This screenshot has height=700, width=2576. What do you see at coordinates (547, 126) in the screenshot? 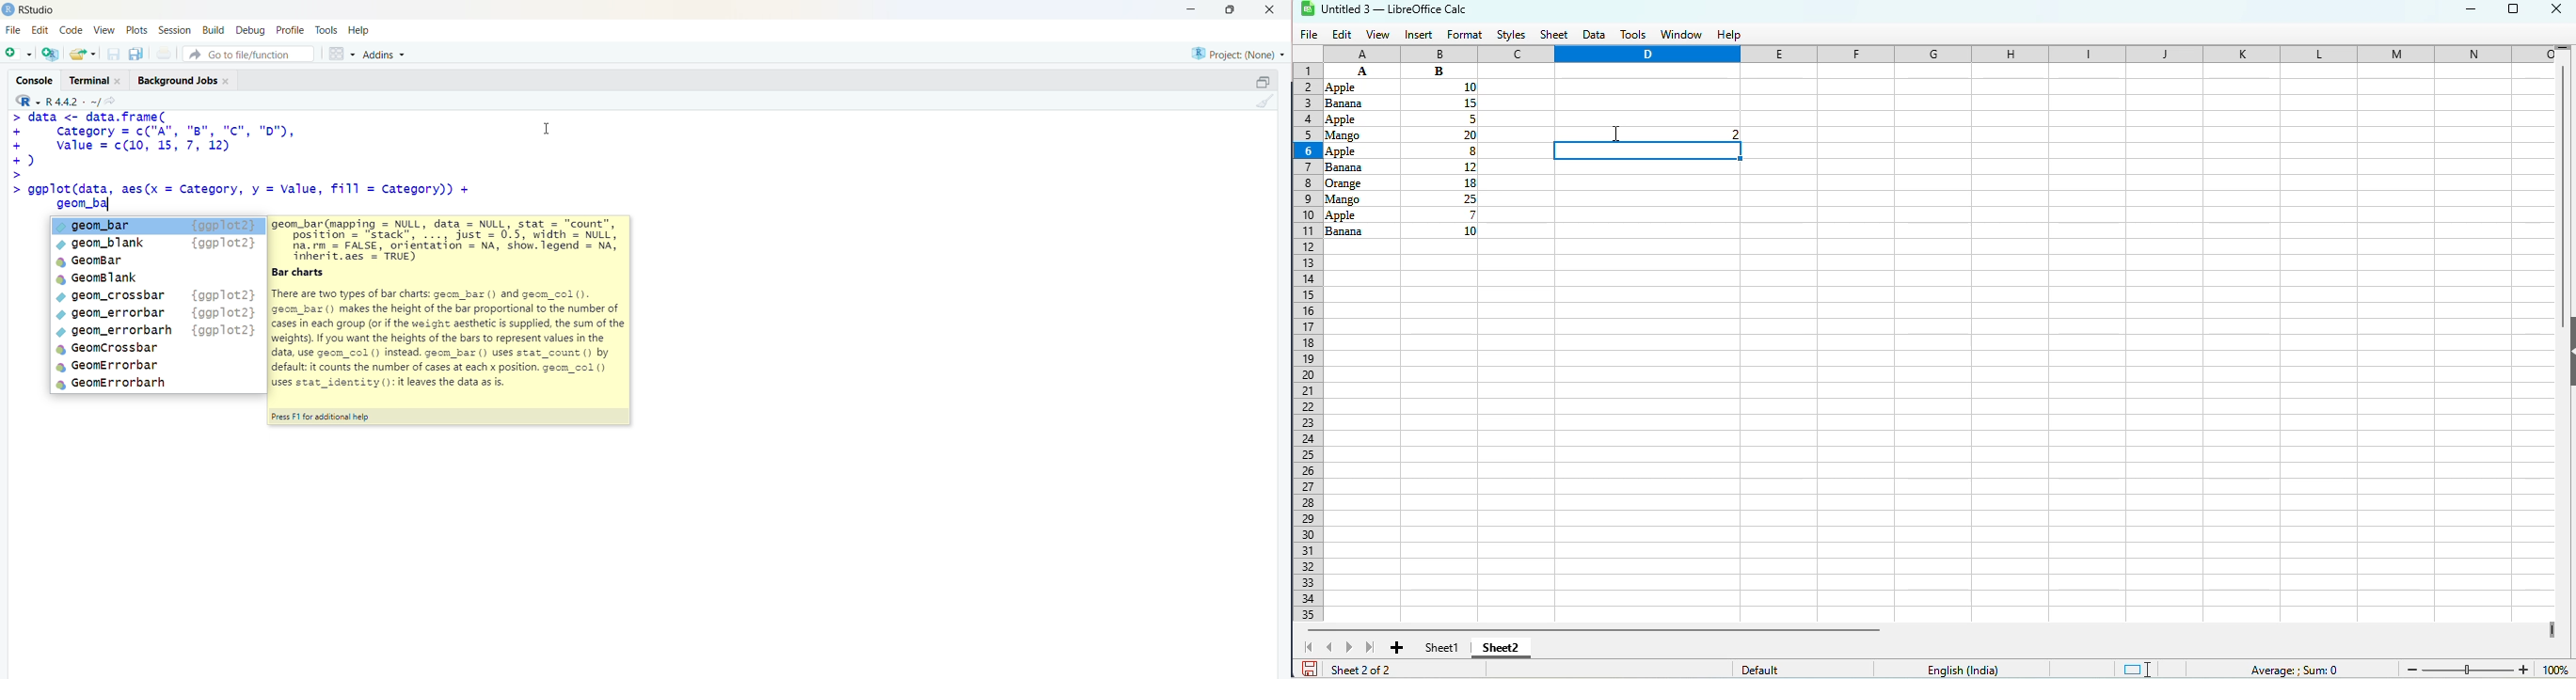
I see `Cursor` at bounding box center [547, 126].